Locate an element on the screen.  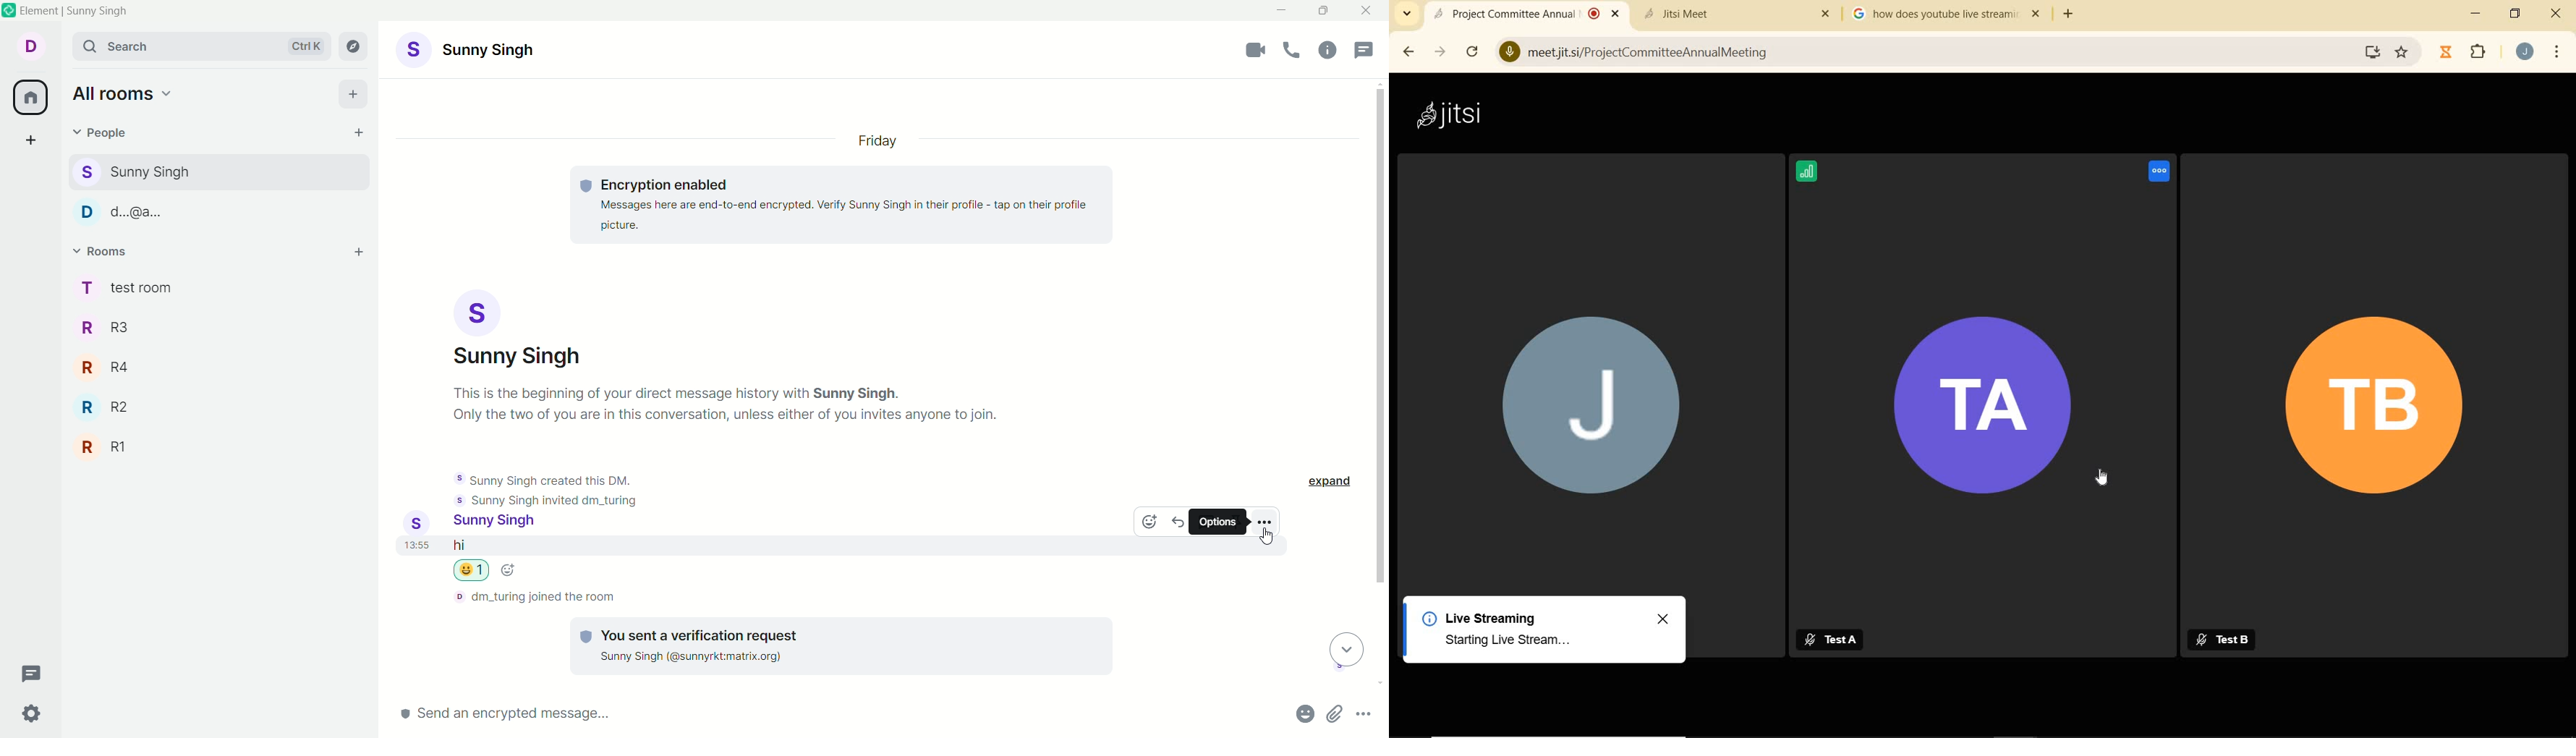
rooms is located at coordinates (128, 287).